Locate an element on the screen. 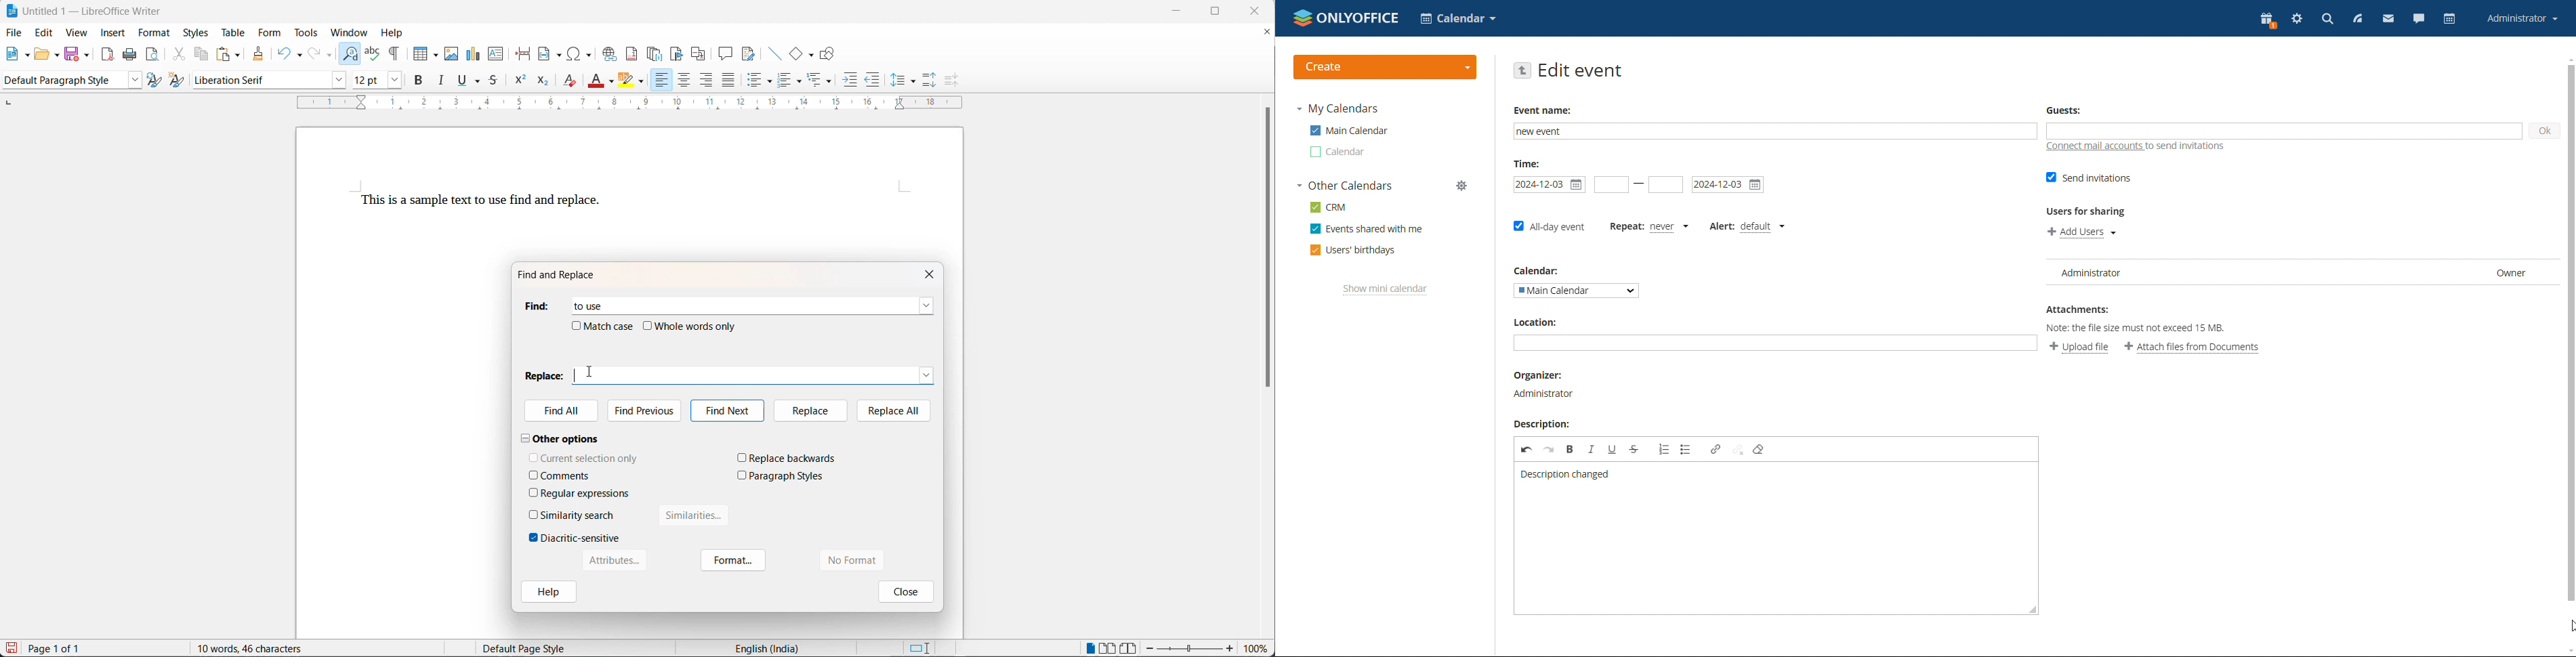 This screenshot has width=2576, height=672. comments is located at coordinates (566, 476).